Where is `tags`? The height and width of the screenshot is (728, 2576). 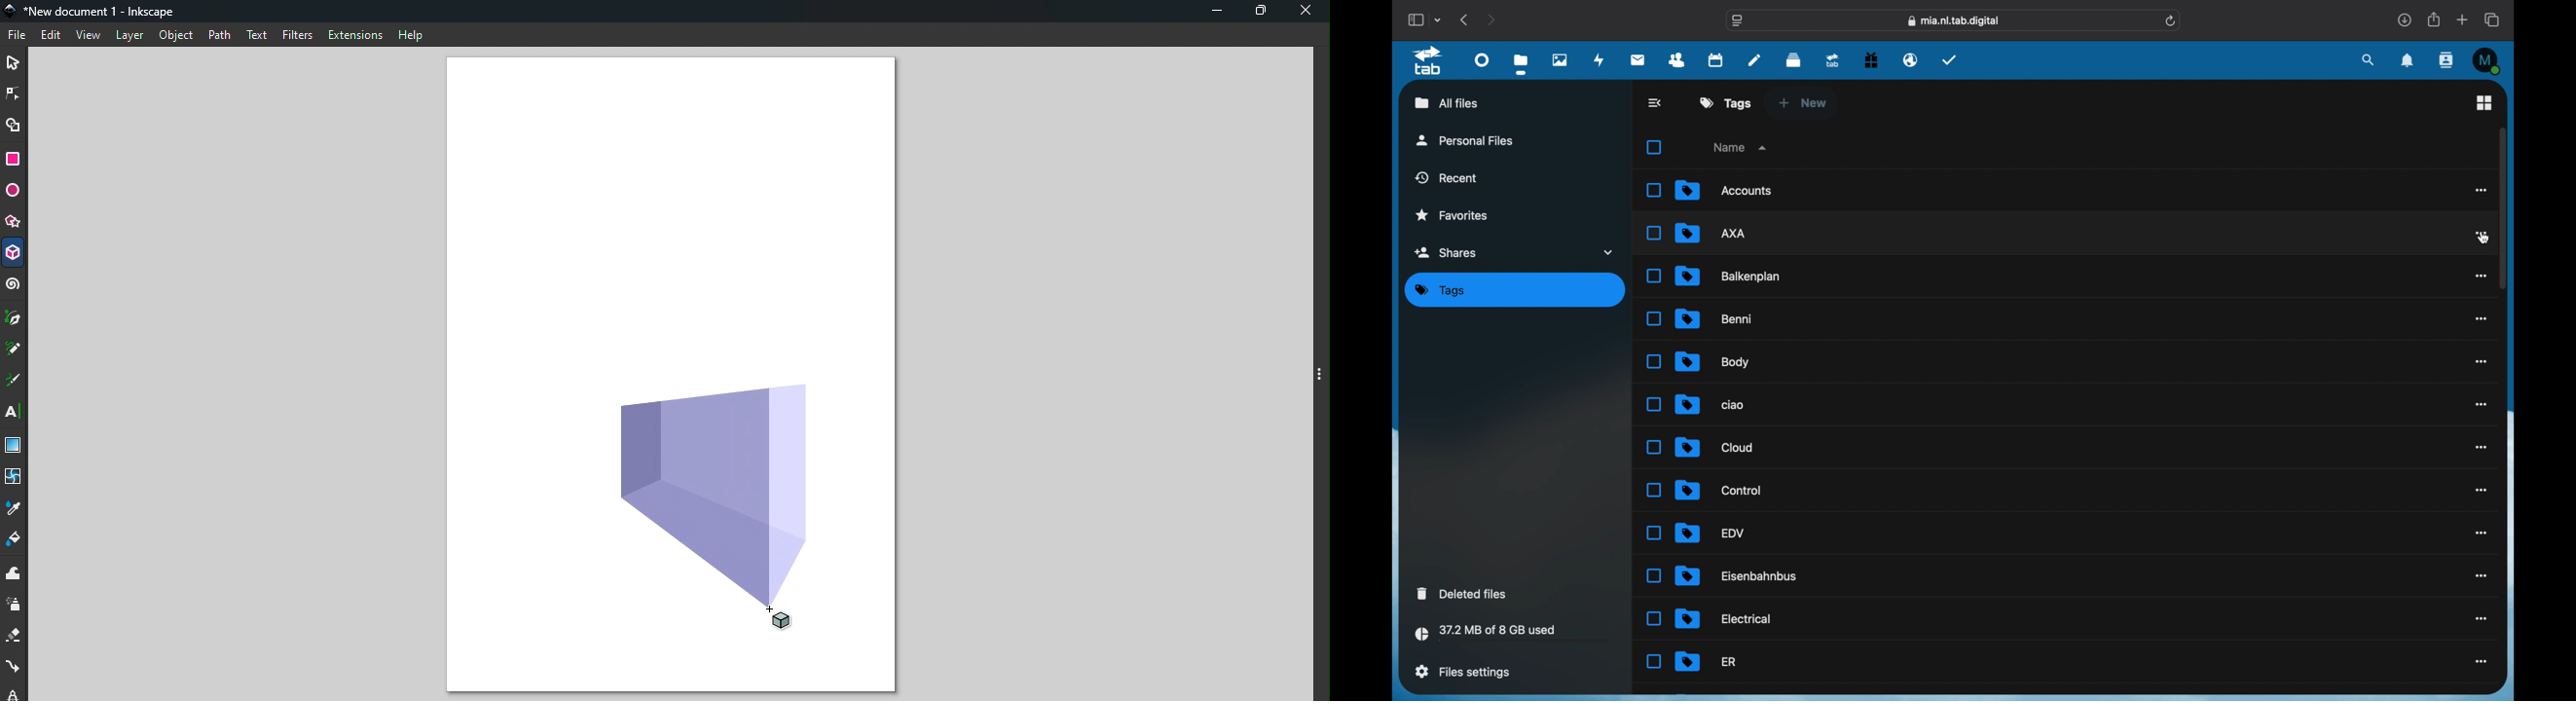 tags is located at coordinates (1440, 291).